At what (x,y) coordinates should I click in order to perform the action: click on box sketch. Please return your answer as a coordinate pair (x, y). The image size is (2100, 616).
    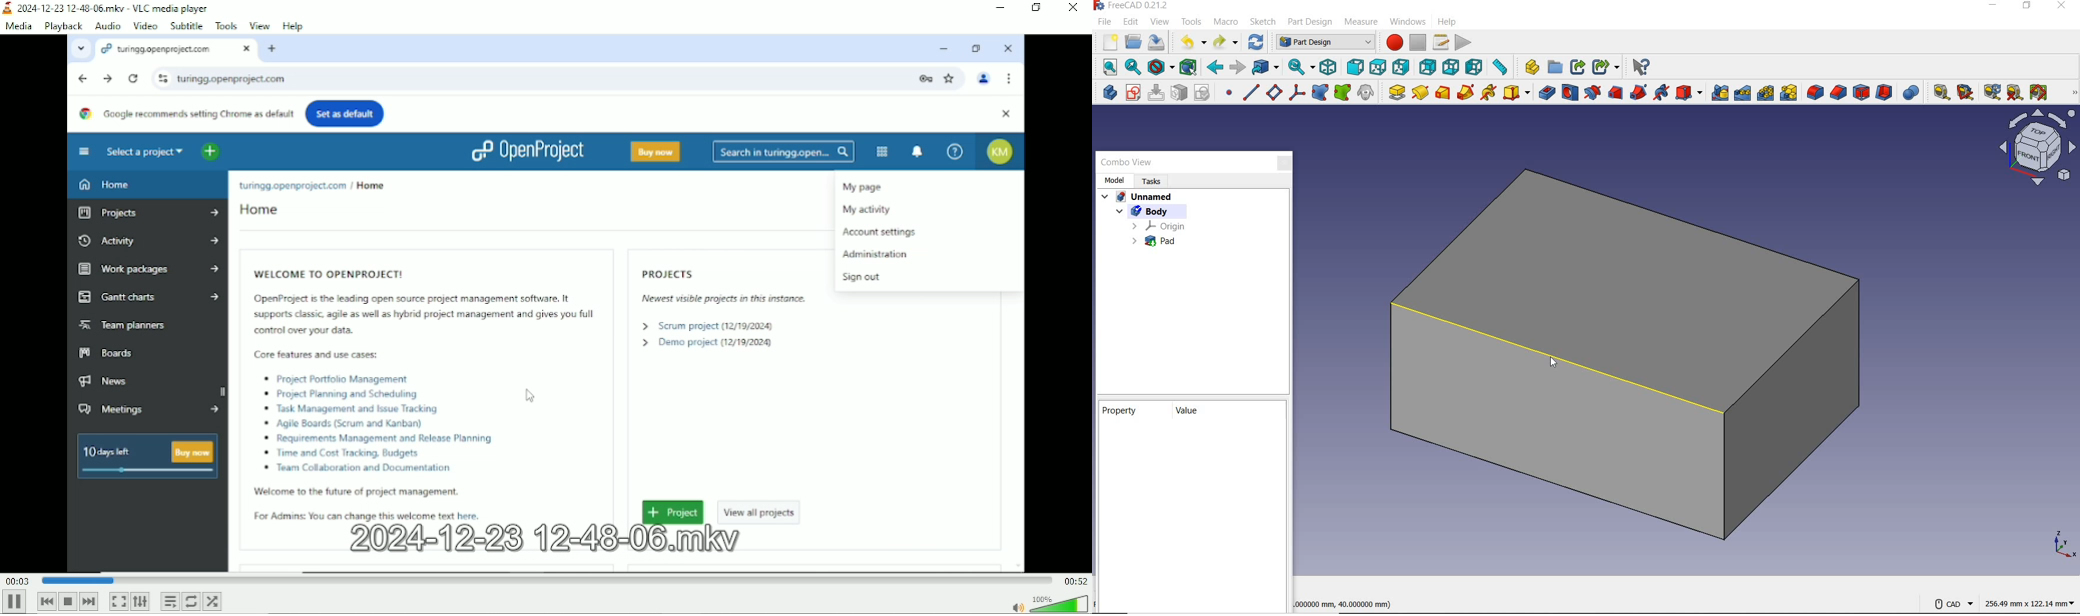
    Looking at the image, I should click on (1629, 356).